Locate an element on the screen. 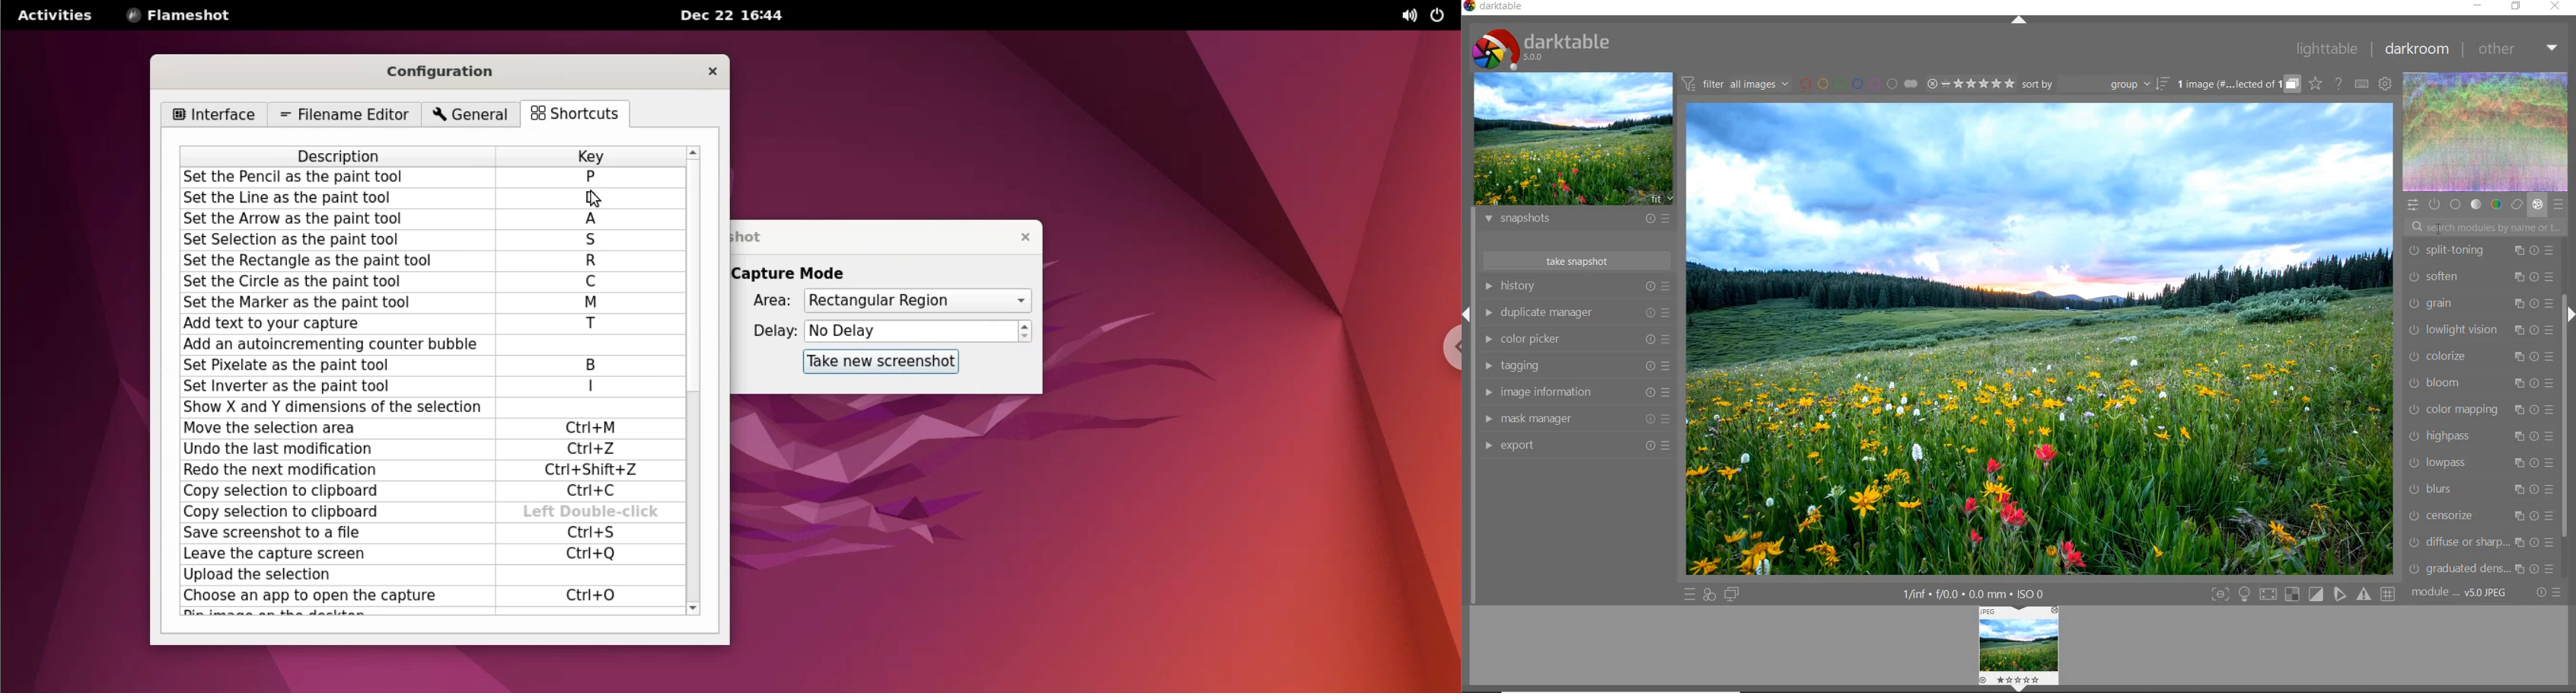 The width and height of the screenshot is (2576, 700). CURSOR is located at coordinates (2438, 227).